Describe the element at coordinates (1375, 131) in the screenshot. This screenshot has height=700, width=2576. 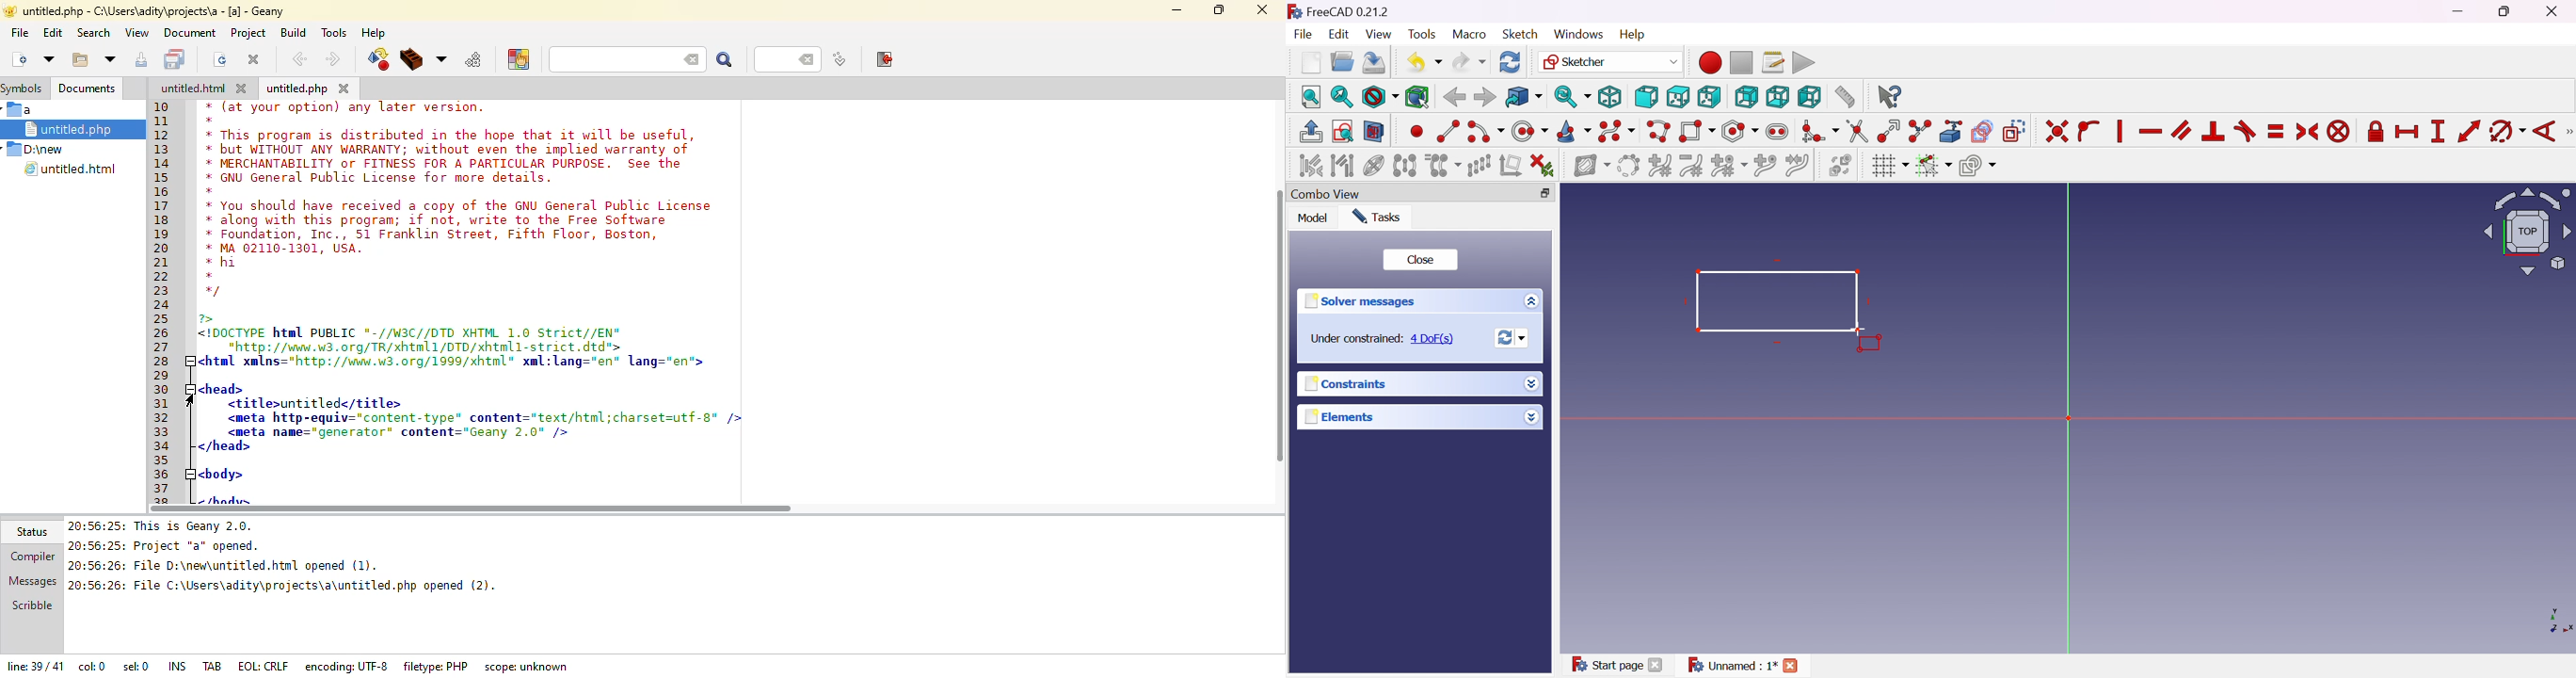
I see `View section` at that location.